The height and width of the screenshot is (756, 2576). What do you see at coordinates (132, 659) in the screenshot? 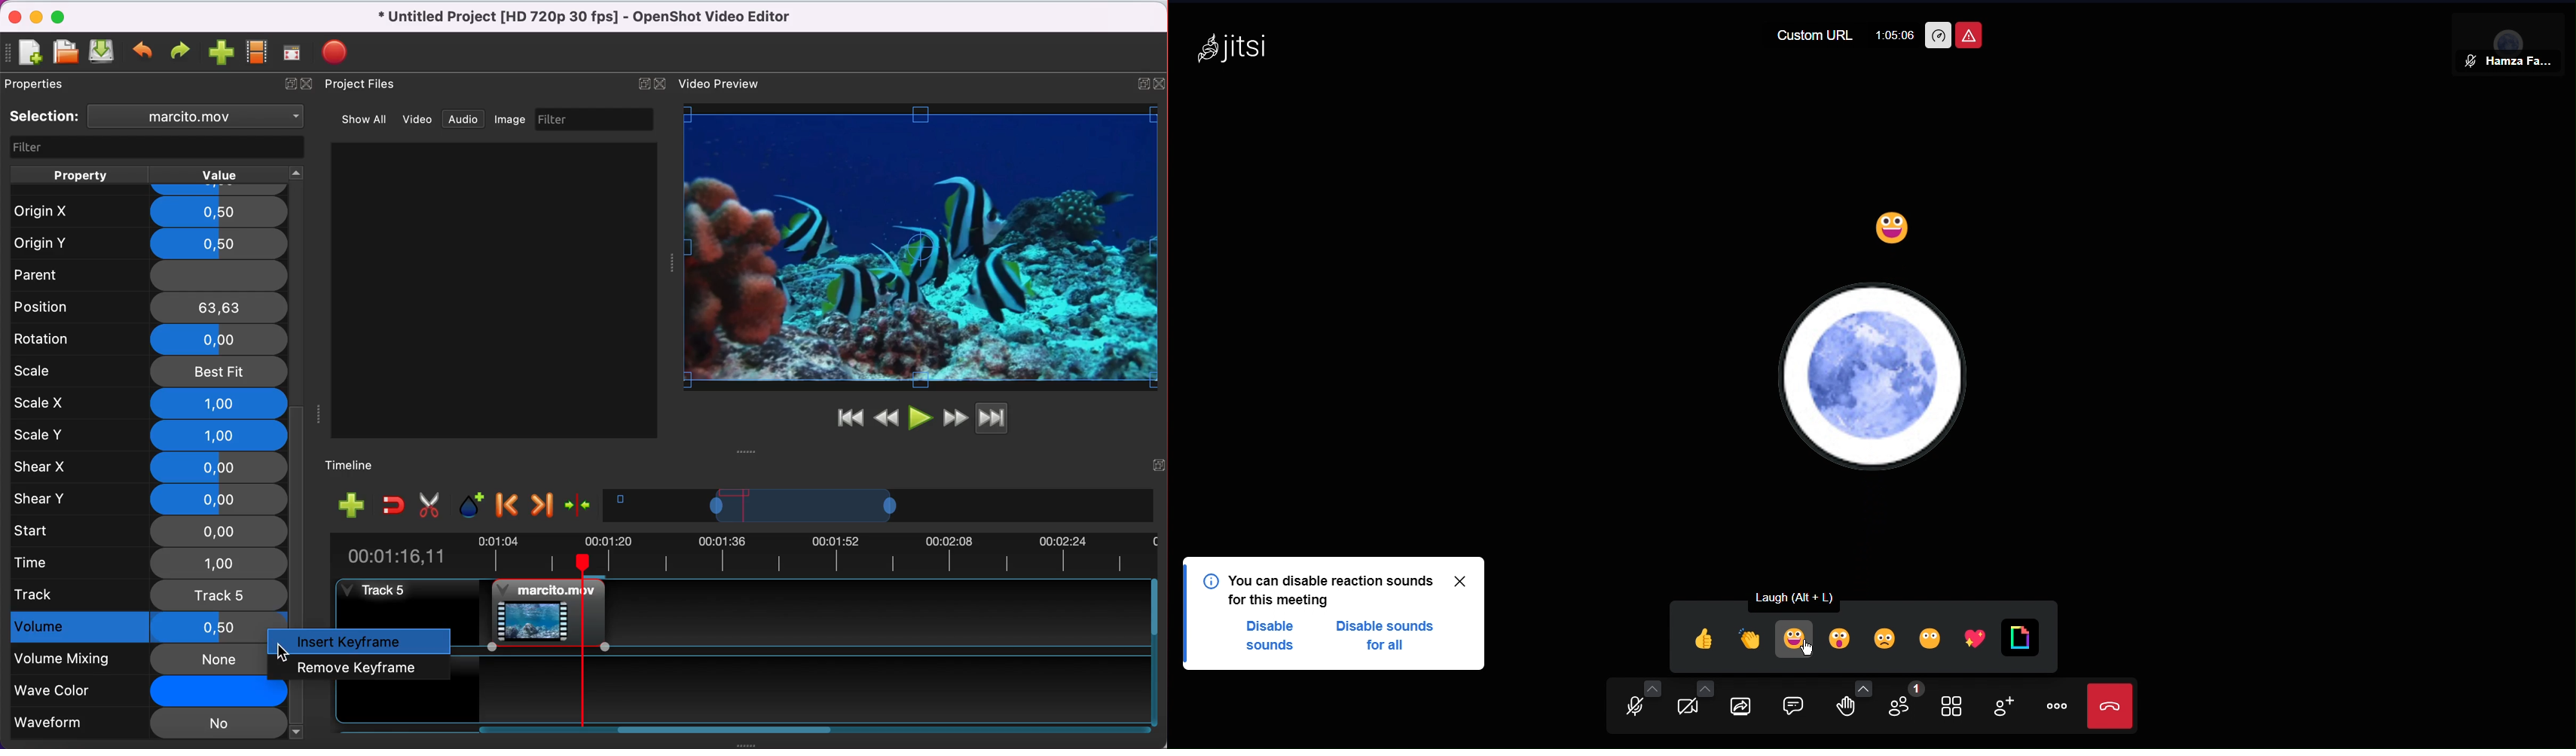
I see `volume mixing none` at bounding box center [132, 659].